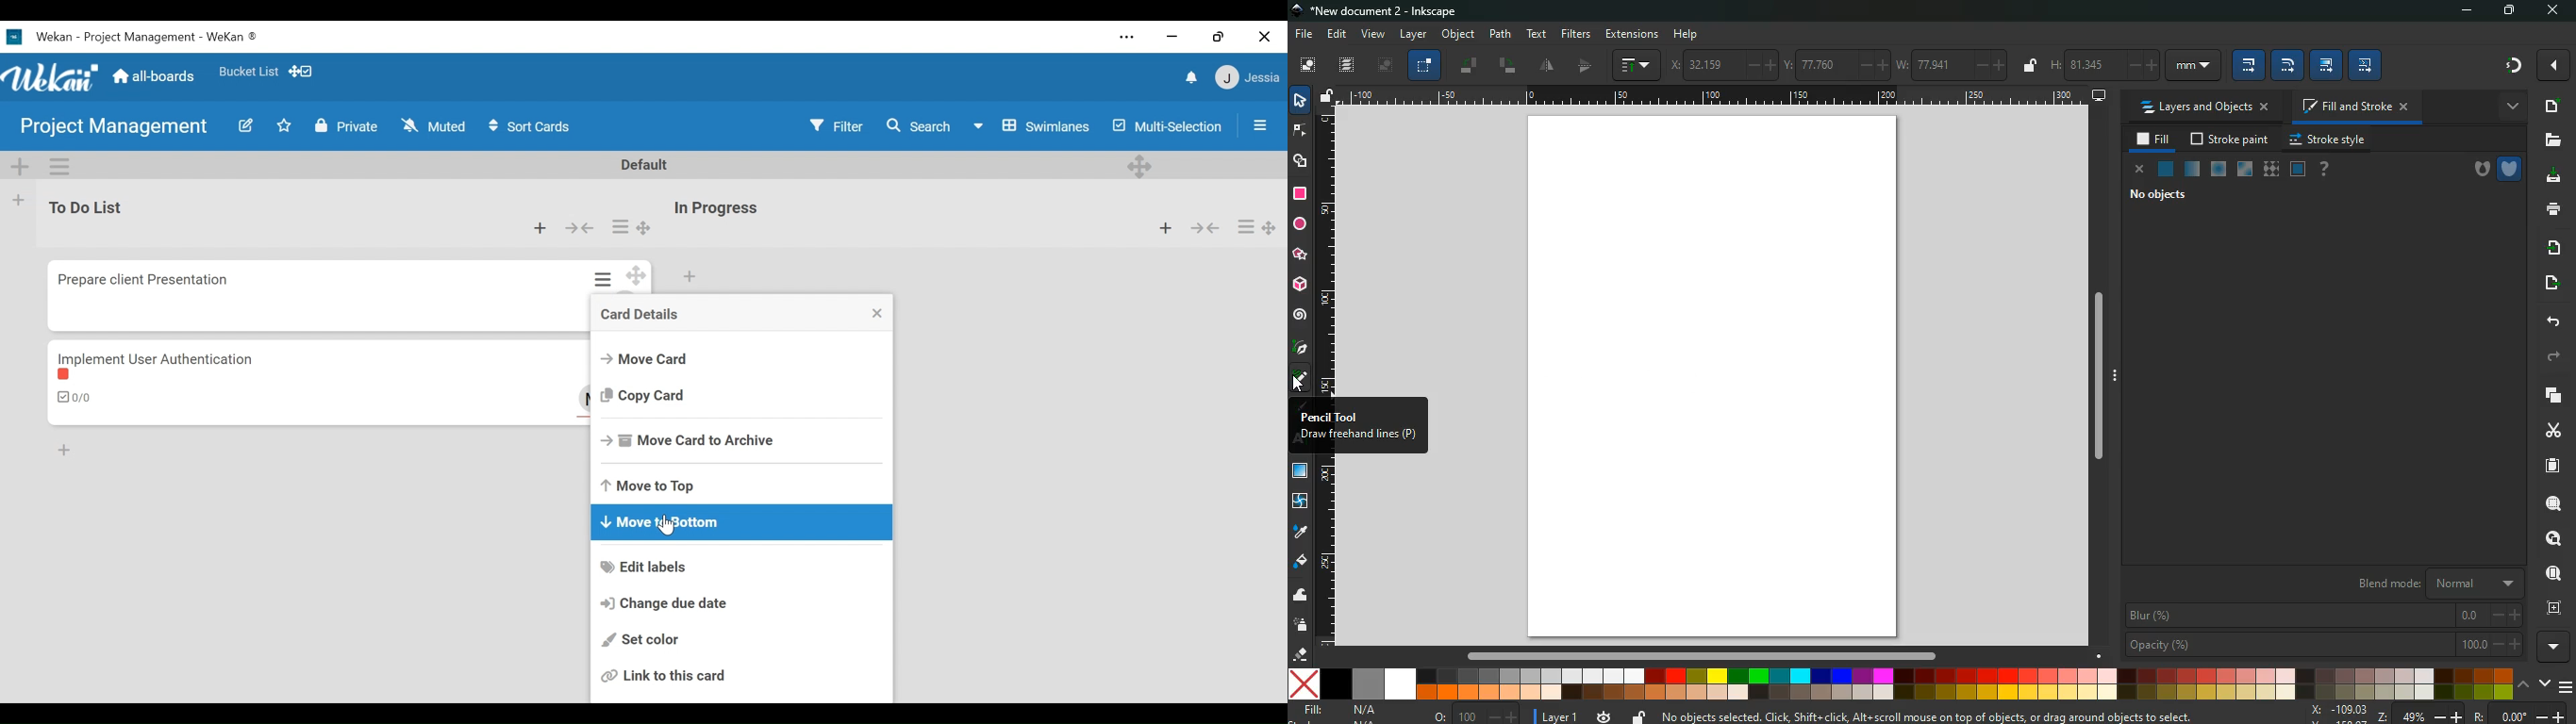 The image size is (2576, 728). What do you see at coordinates (2166, 168) in the screenshot?
I see `natural` at bounding box center [2166, 168].